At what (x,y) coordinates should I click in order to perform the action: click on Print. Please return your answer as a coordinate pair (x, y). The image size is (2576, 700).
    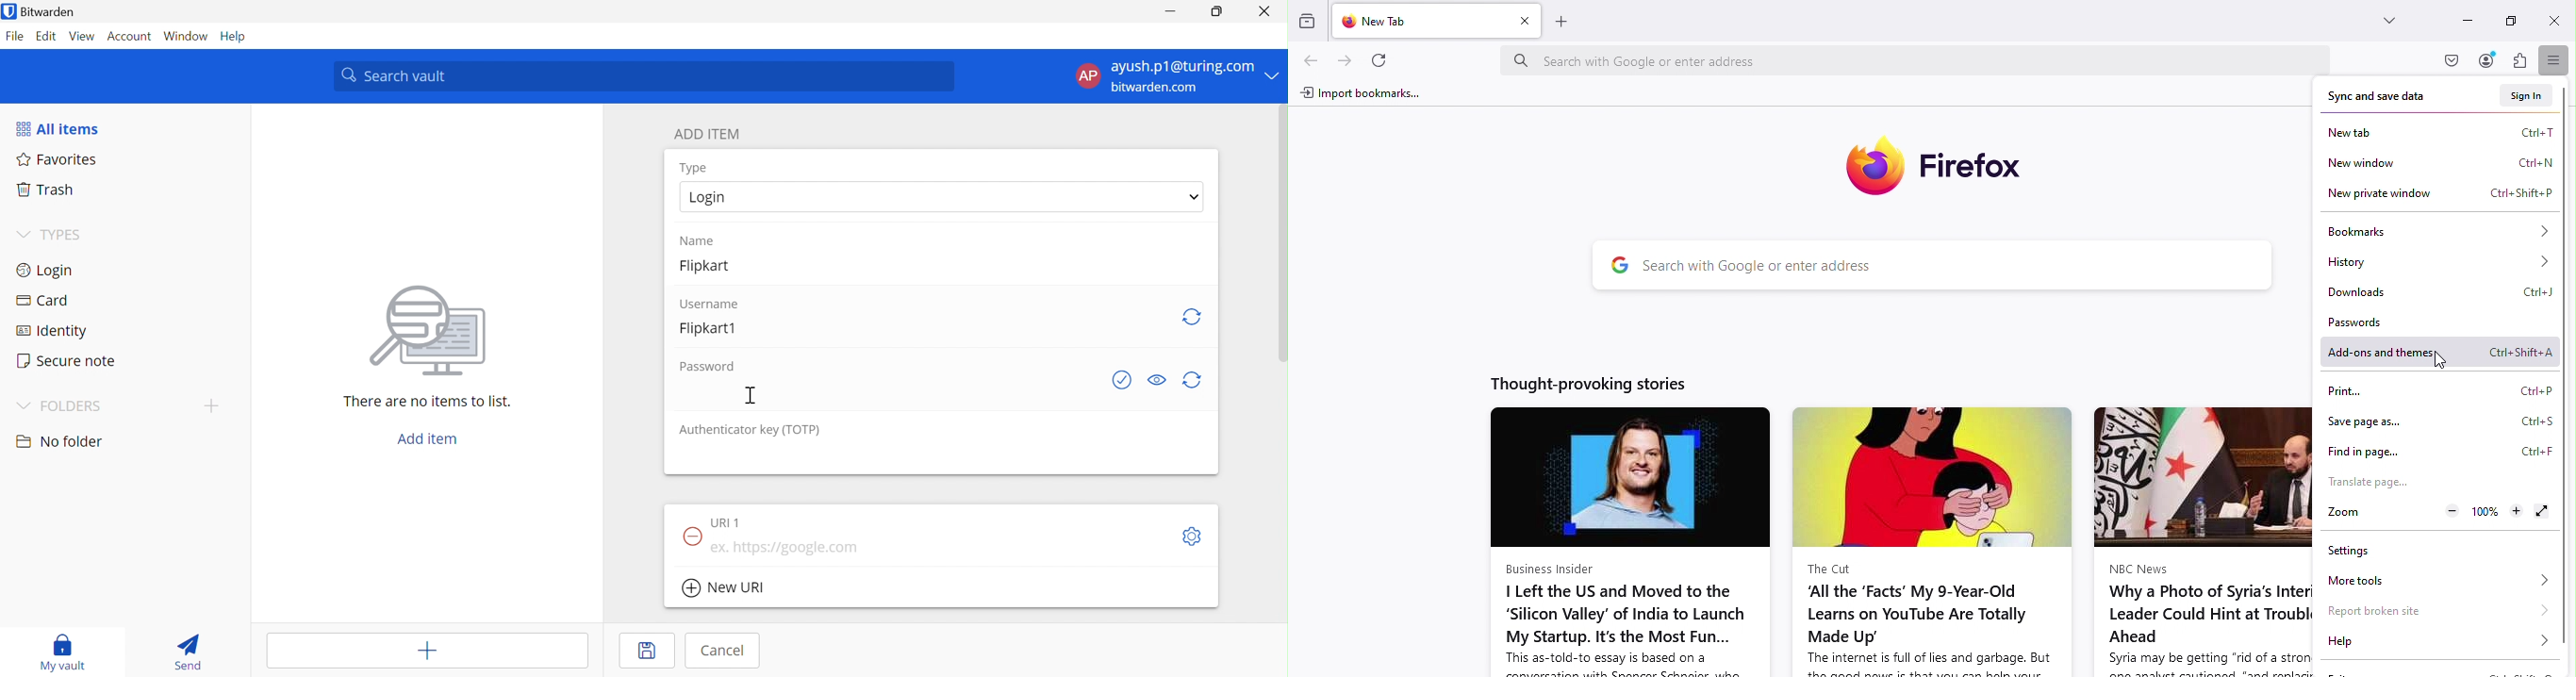
    Looking at the image, I should click on (2438, 388).